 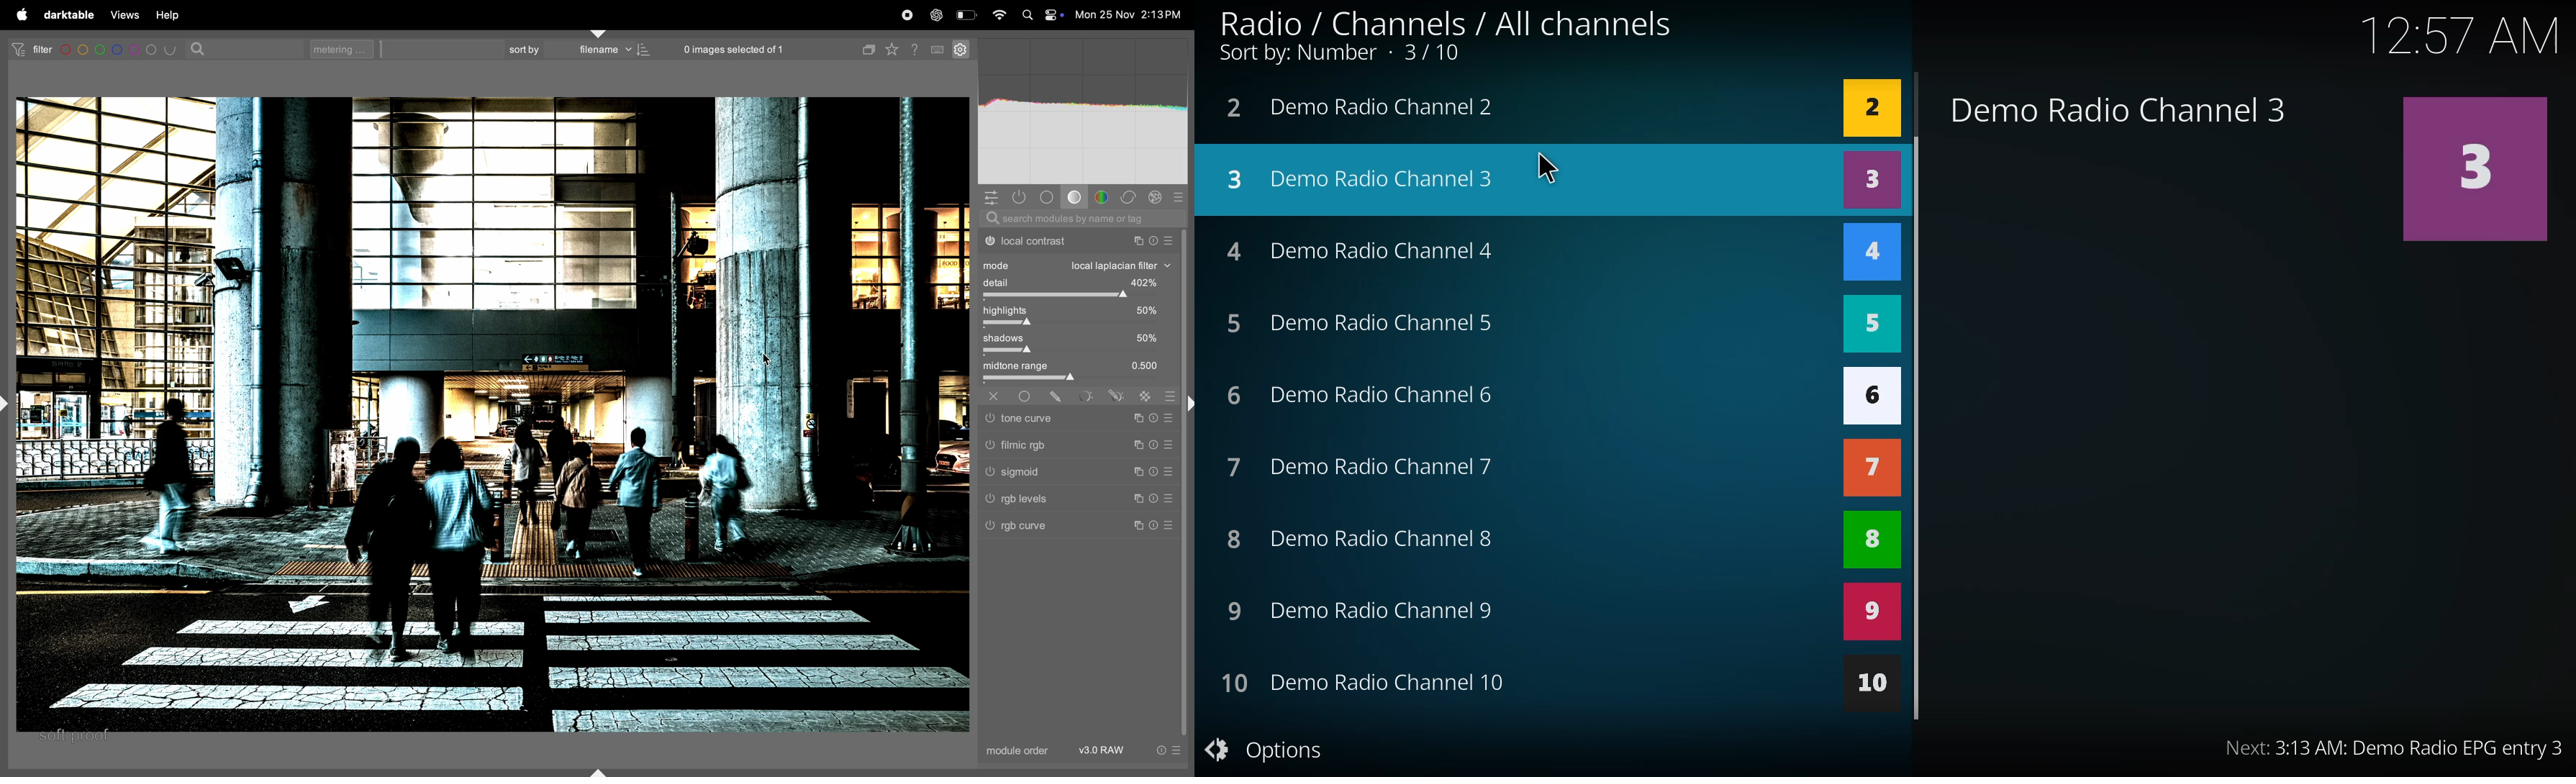 I want to click on spotlight search, so click(x=1027, y=16).